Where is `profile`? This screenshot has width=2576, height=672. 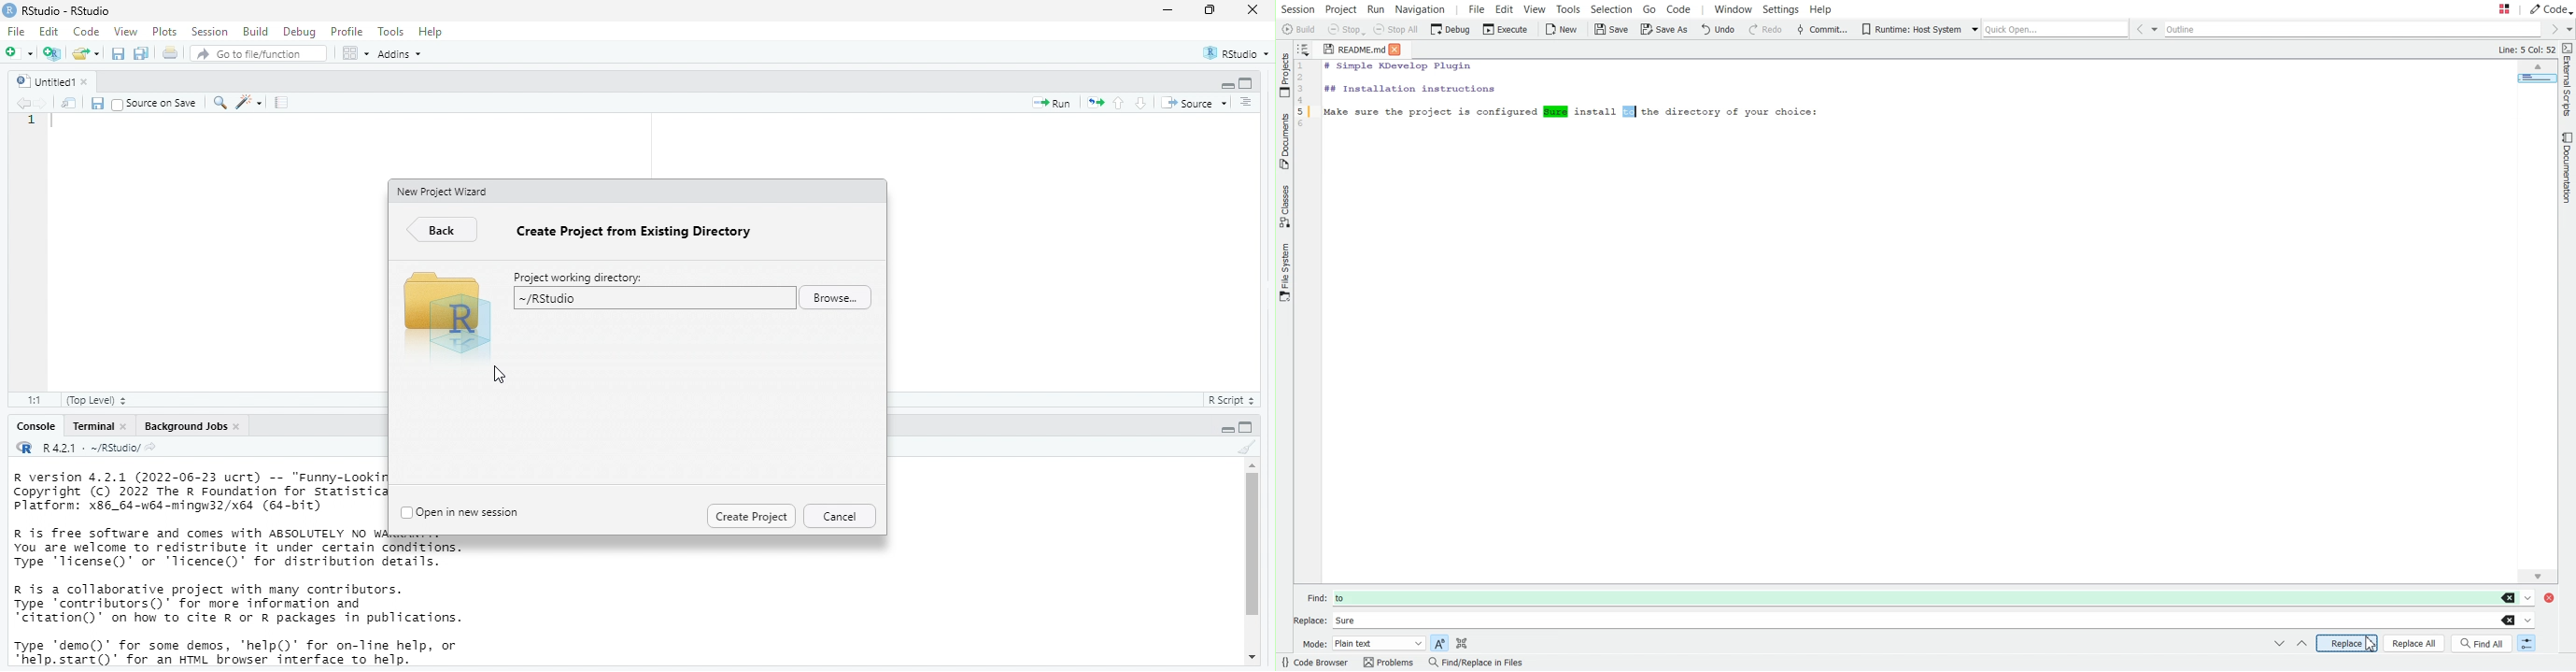 profile is located at coordinates (348, 32).